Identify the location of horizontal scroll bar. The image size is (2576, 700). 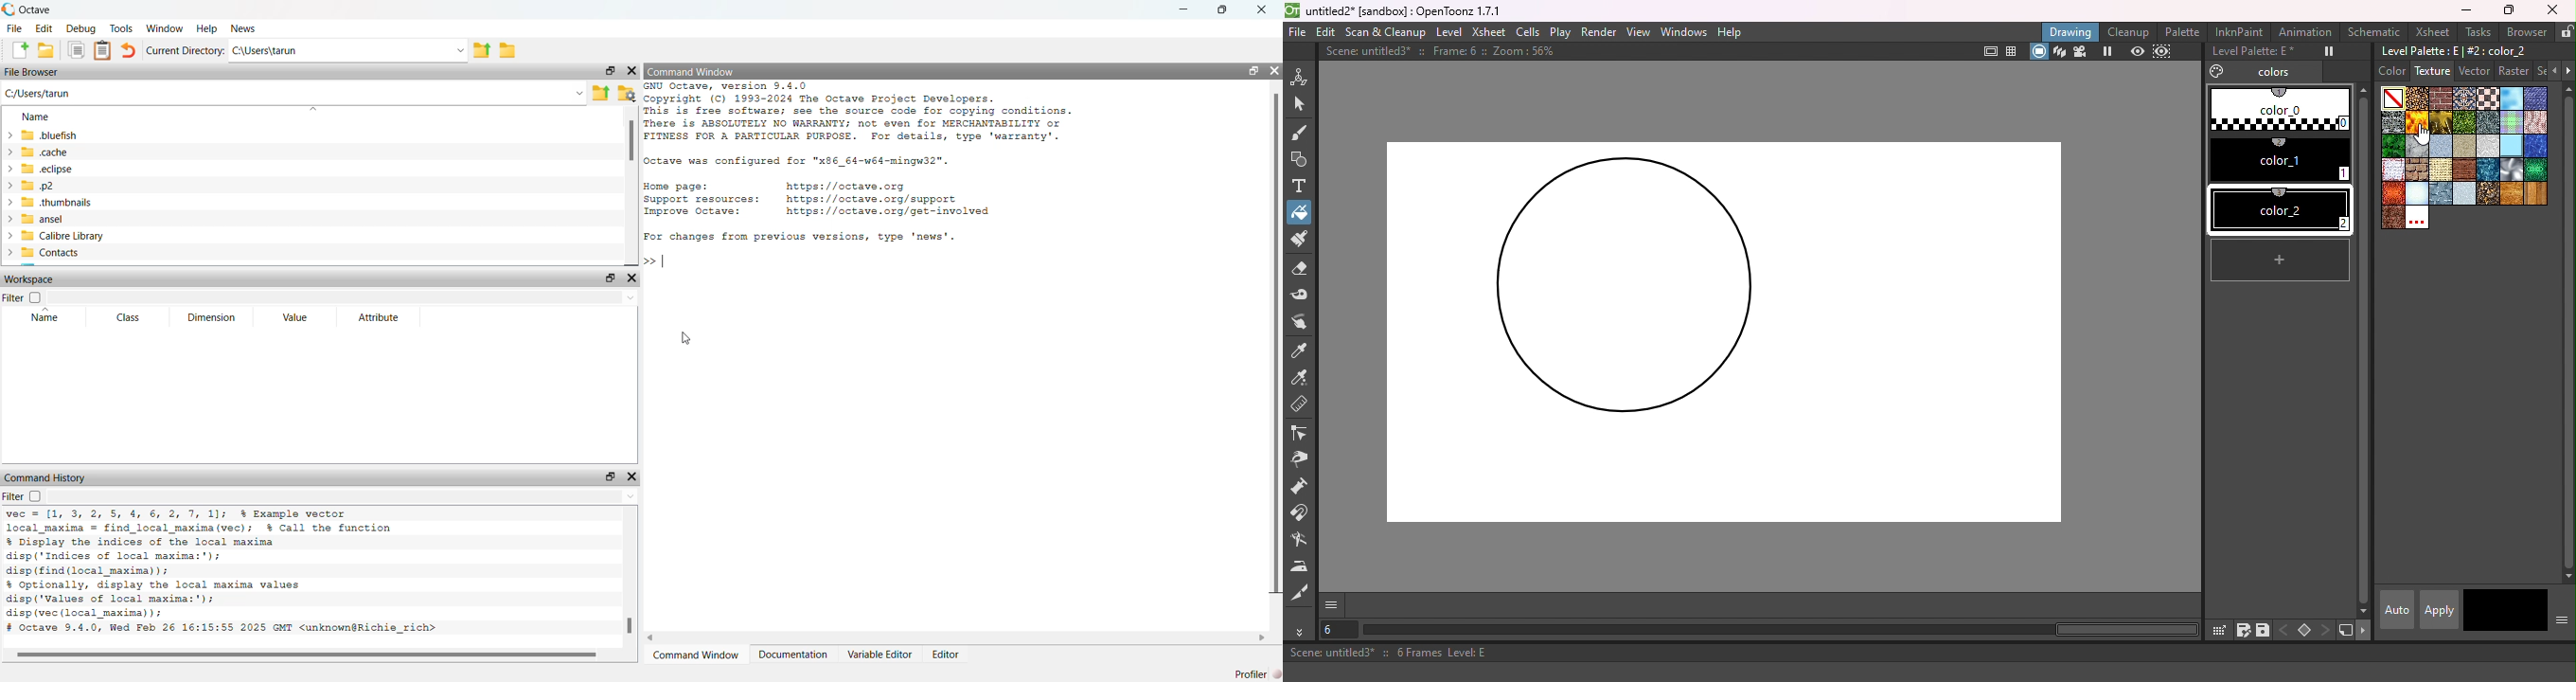
(313, 655).